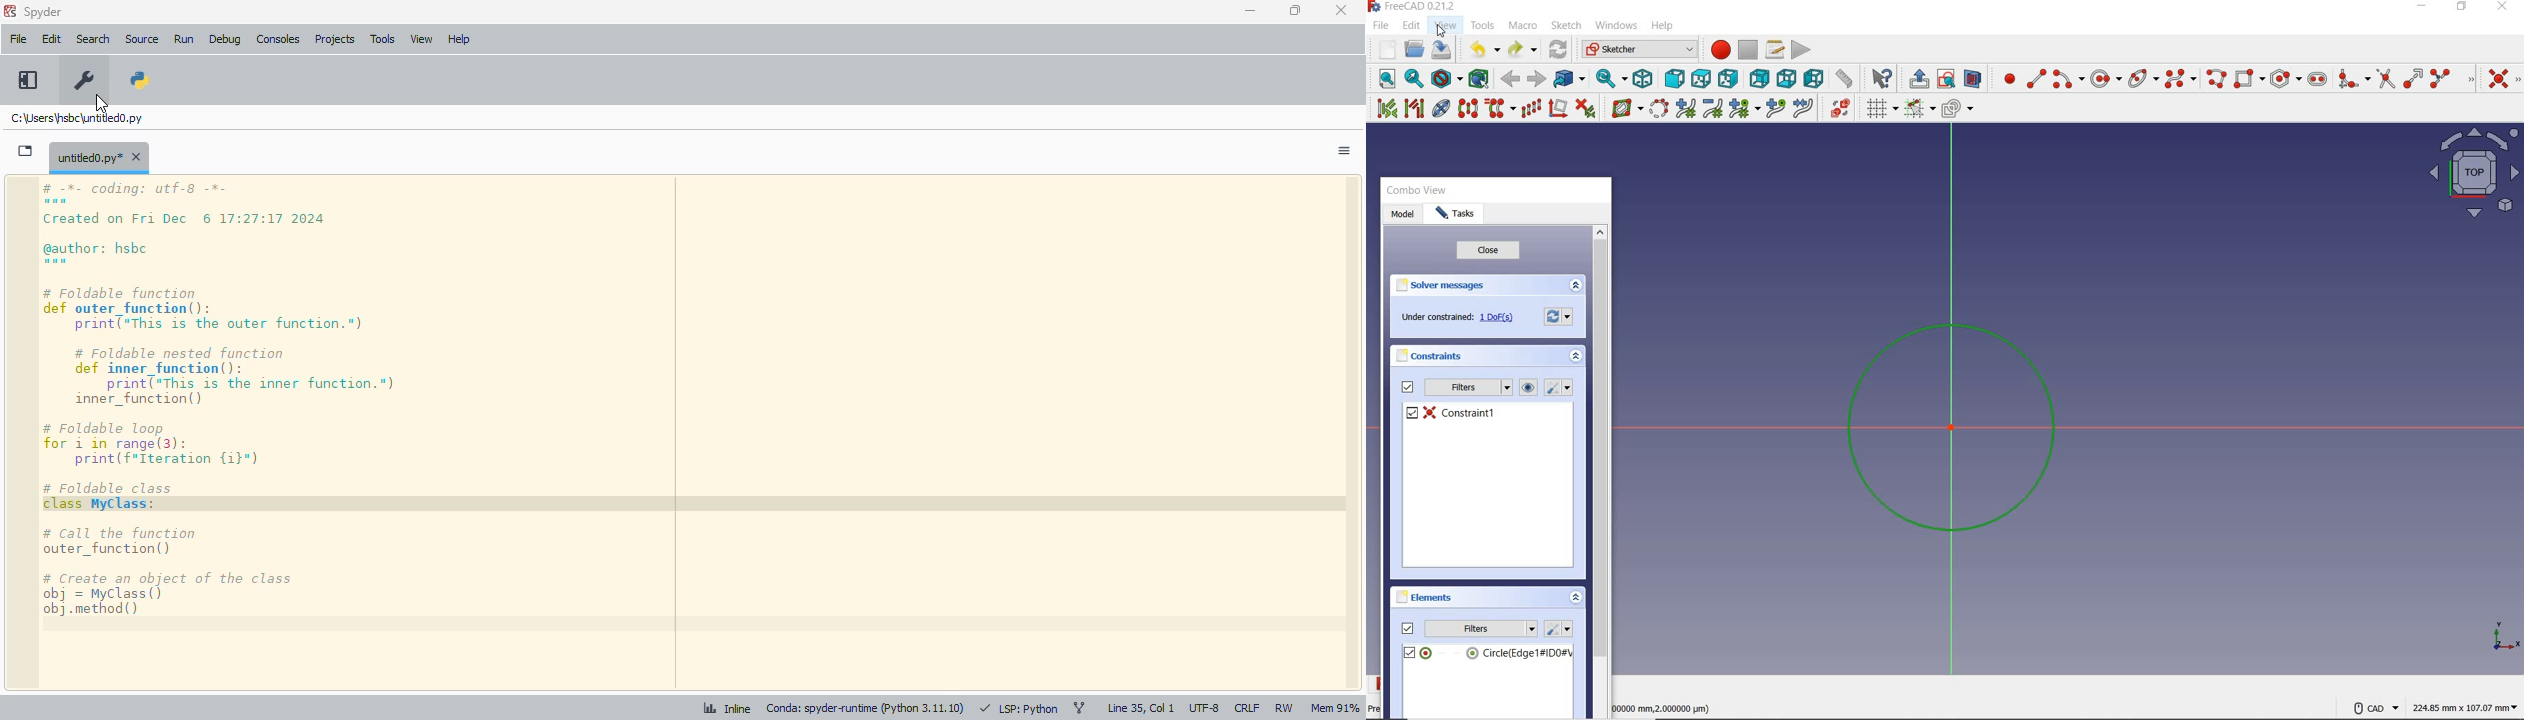 The height and width of the screenshot is (728, 2548). What do you see at coordinates (99, 156) in the screenshot?
I see `untitled0.py` at bounding box center [99, 156].